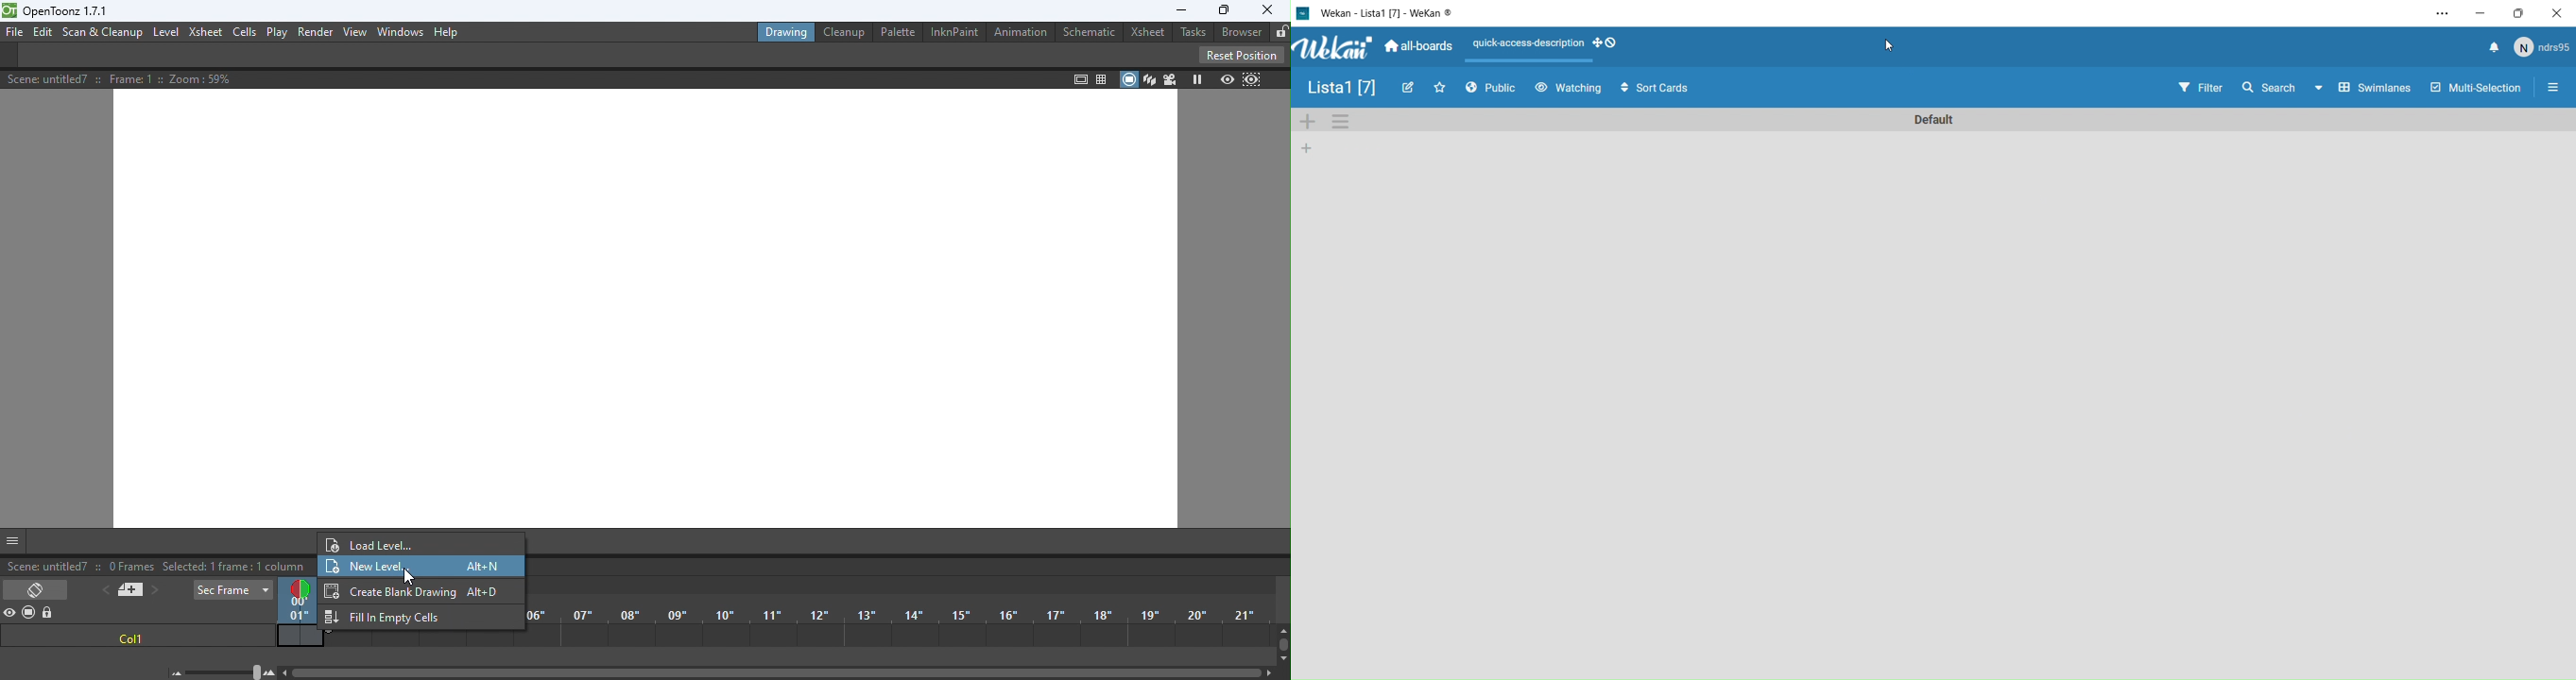  I want to click on List, so click(1340, 87).